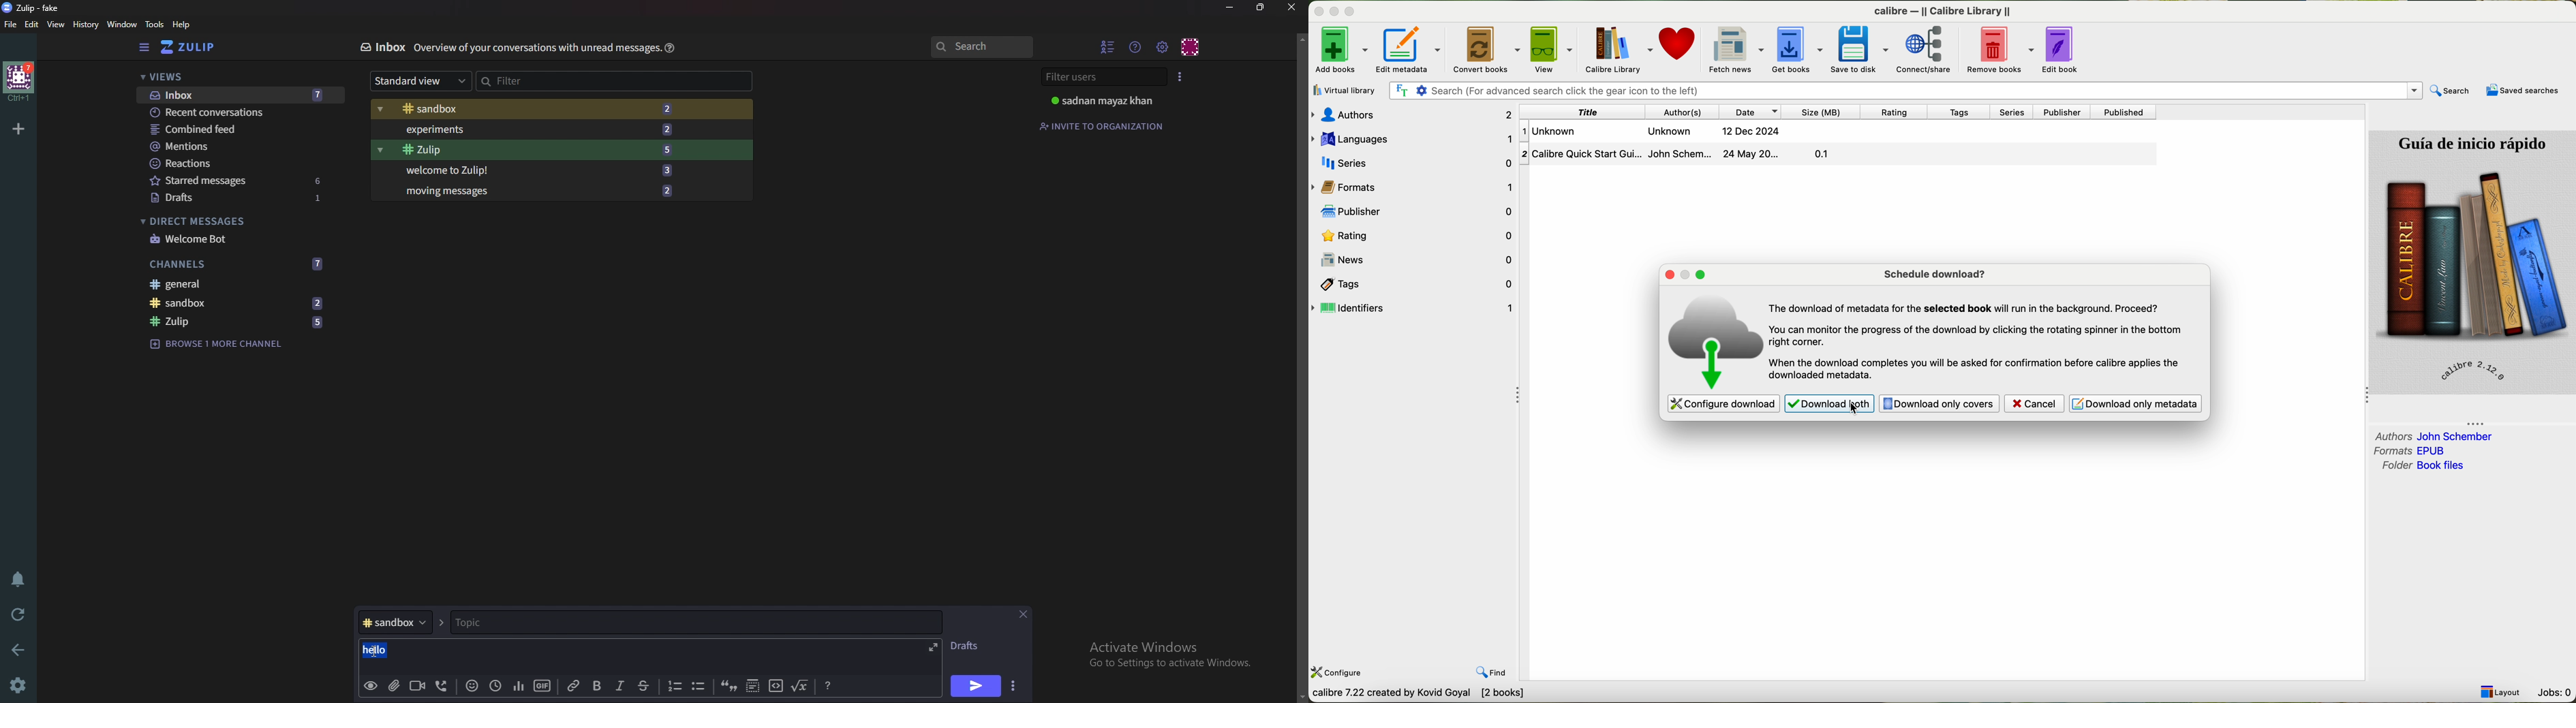 The image size is (2576, 728). What do you see at coordinates (18, 578) in the screenshot?
I see `Enable do not disturb` at bounding box center [18, 578].